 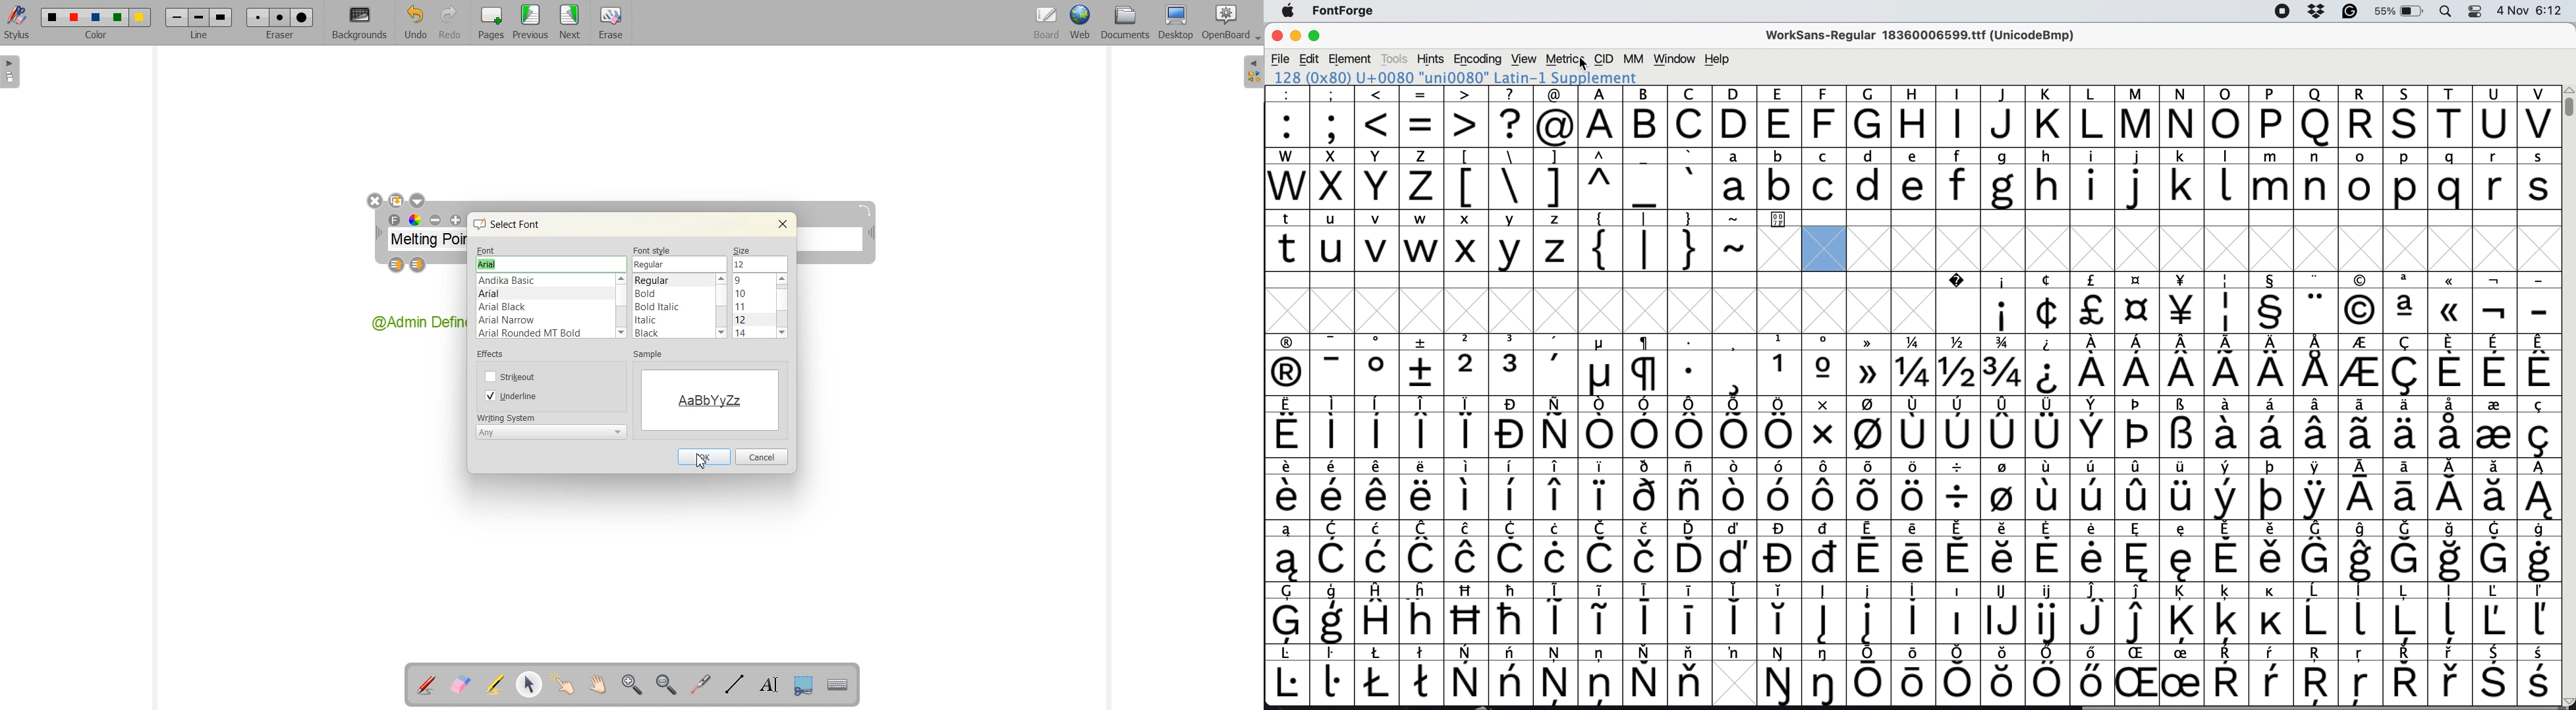 What do you see at coordinates (2320, 10) in the screenshot?
I see `dropbox` at bounding box center [2320, 10].